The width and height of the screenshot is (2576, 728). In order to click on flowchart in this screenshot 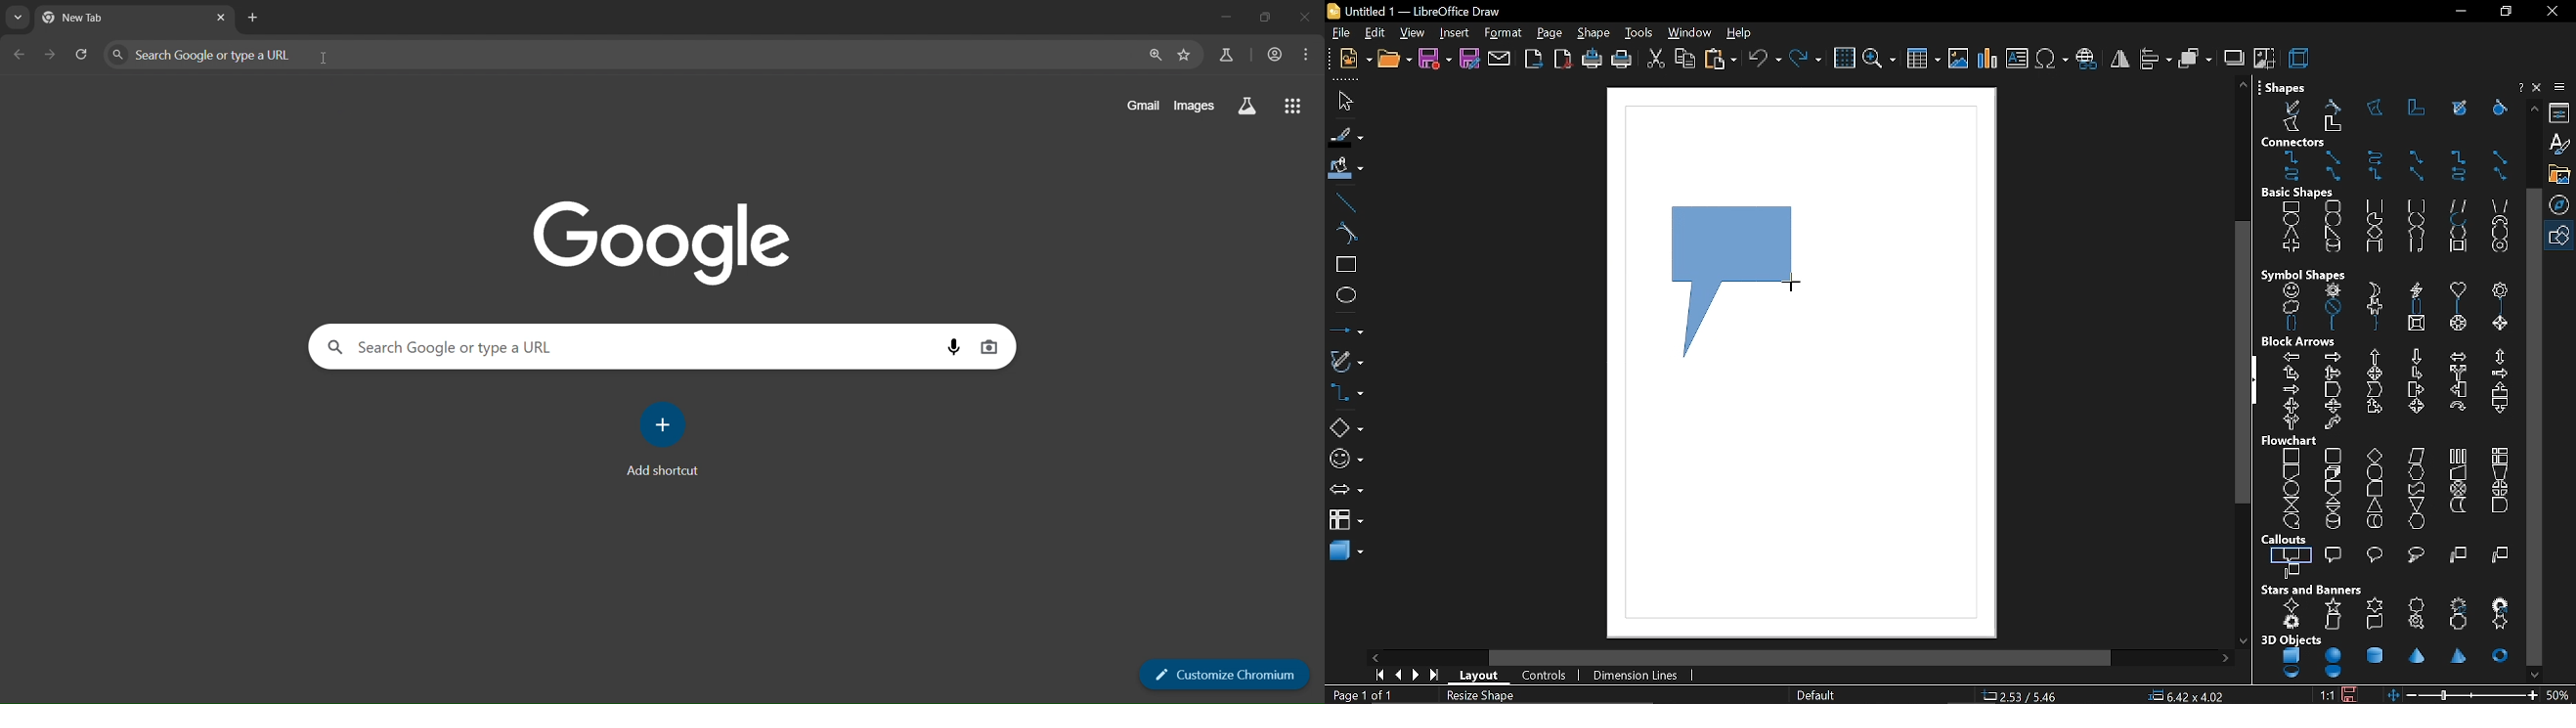, I will do `click(1346, 520)`.